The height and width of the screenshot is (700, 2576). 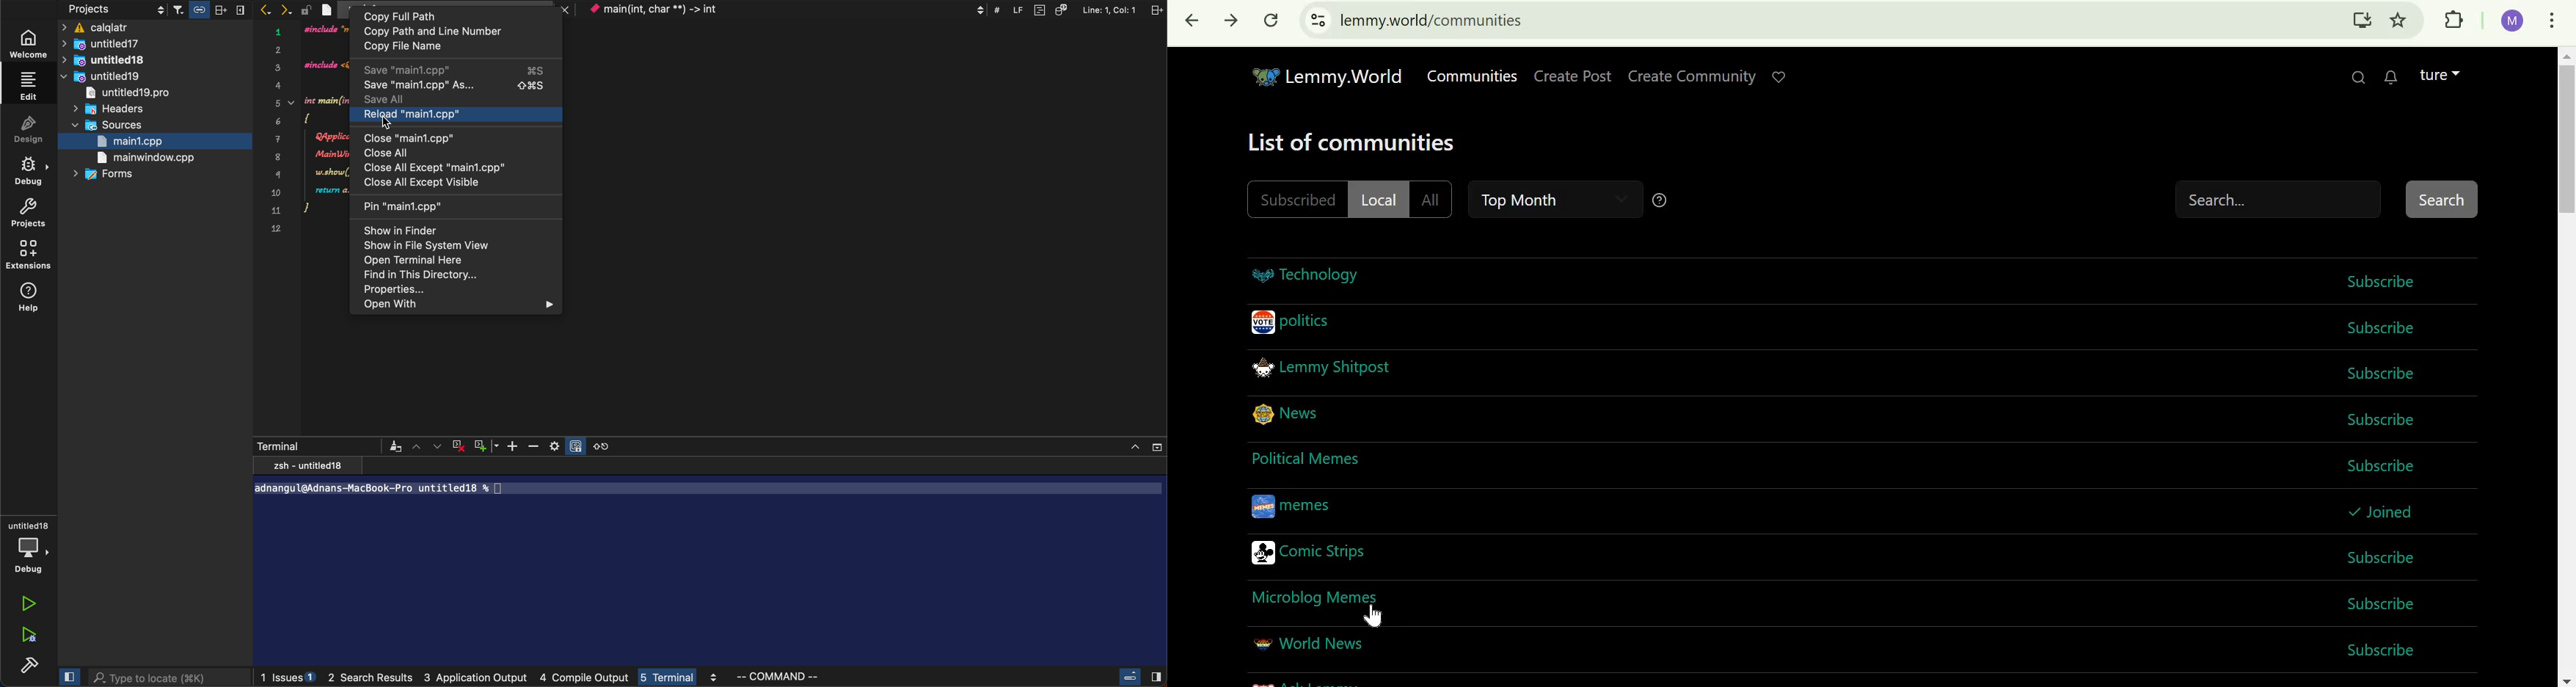 What do you see at coordinates (32, 40) in the screenshot?
I see `welcome` at bounding box center [32, 40].